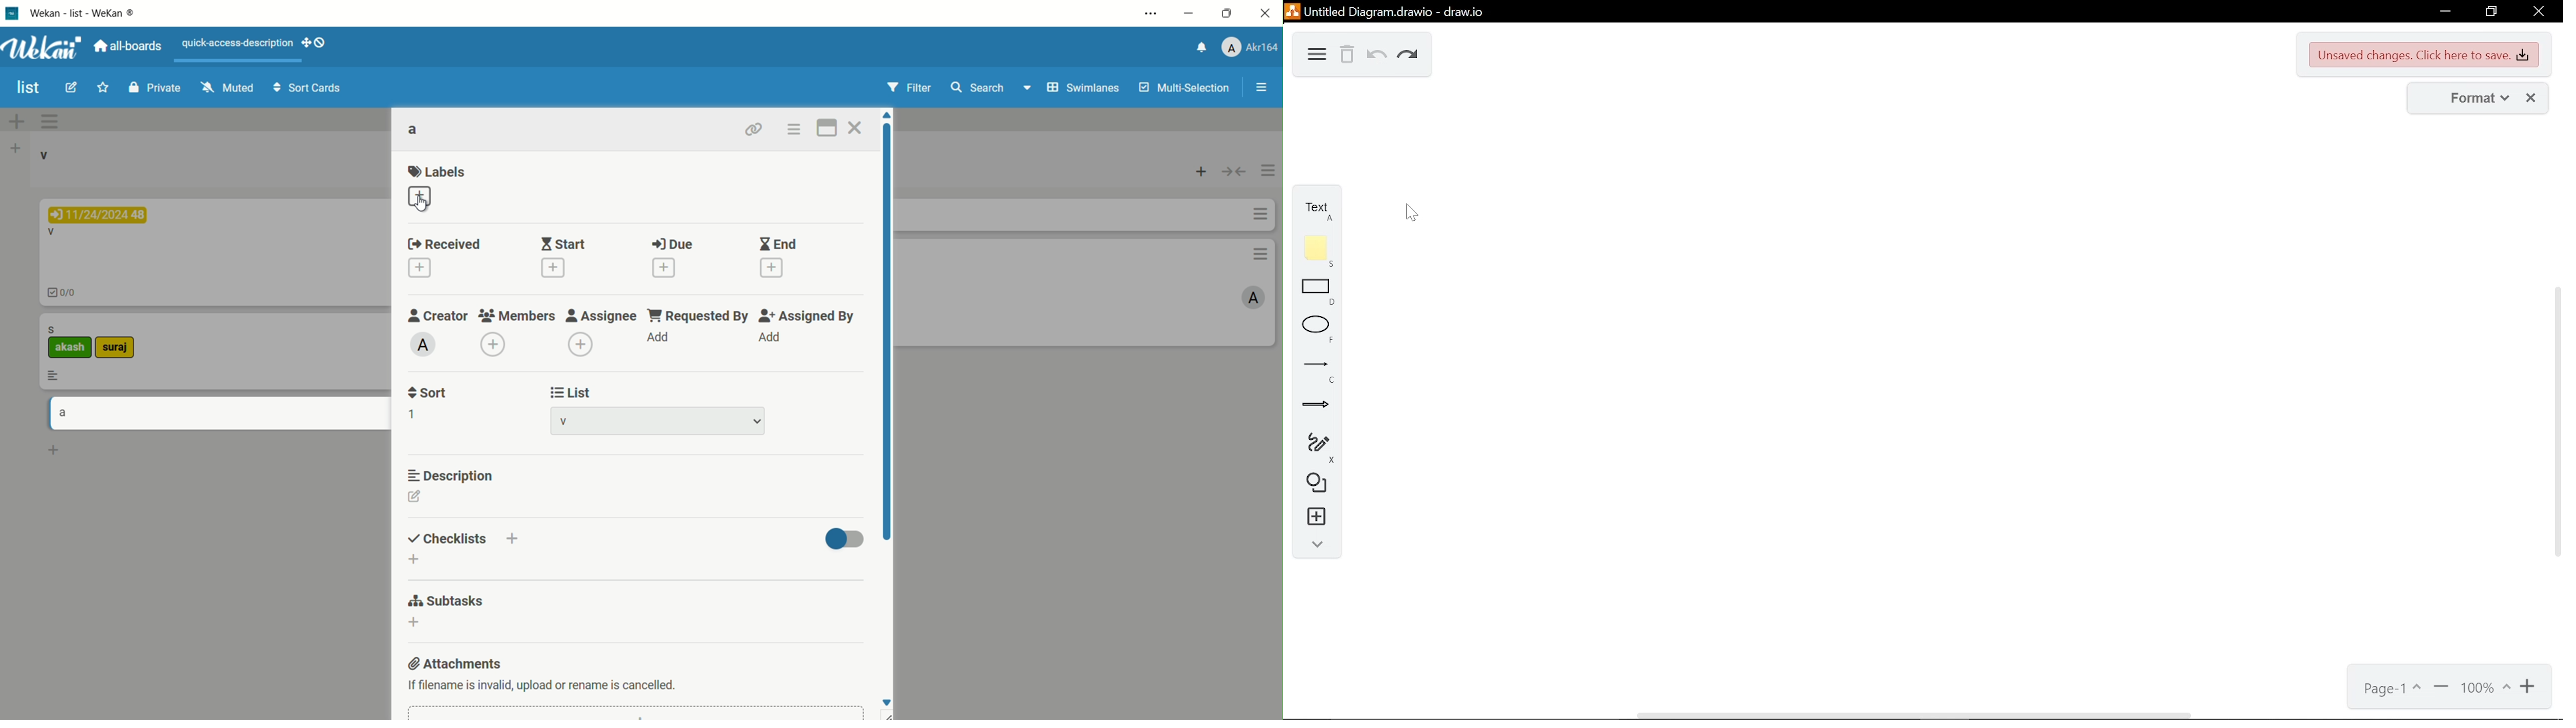 This screenshot has width=2576, height=728. What do you see at coordinates (2472, 98) in the screenshot?
I see `format` at bounding box center [2472, 98].